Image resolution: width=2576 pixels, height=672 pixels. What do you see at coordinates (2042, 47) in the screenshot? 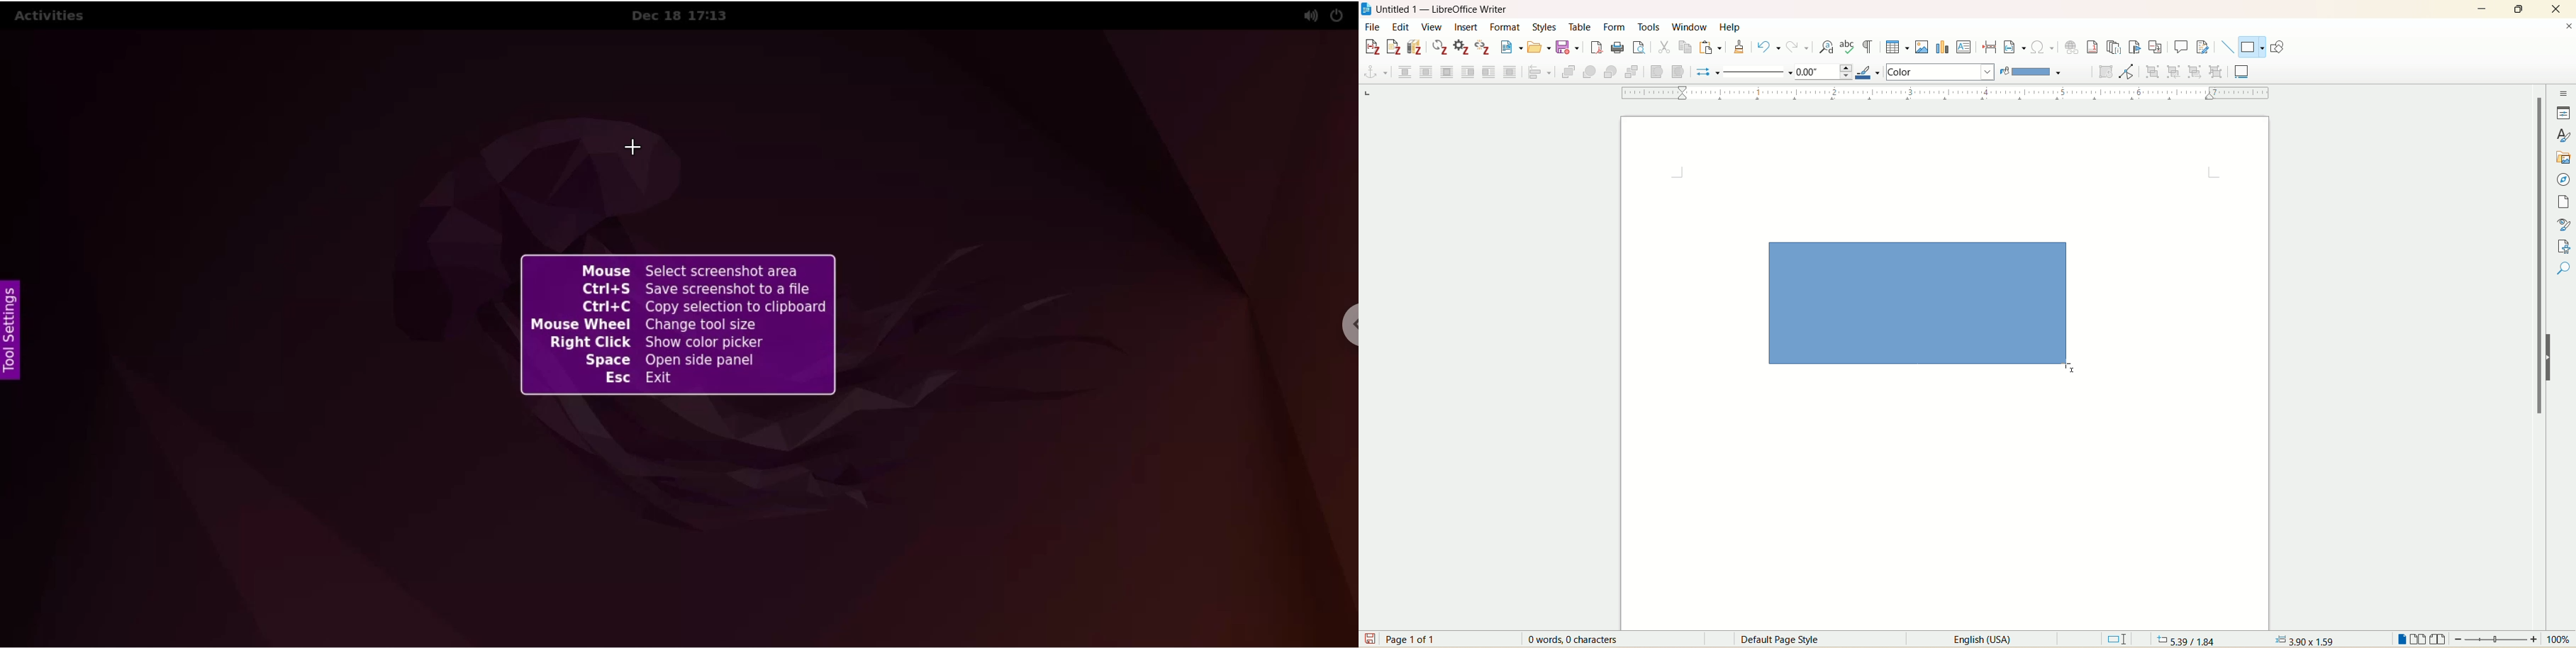
I see `insert symbol` at bounding box center [2042, 47].